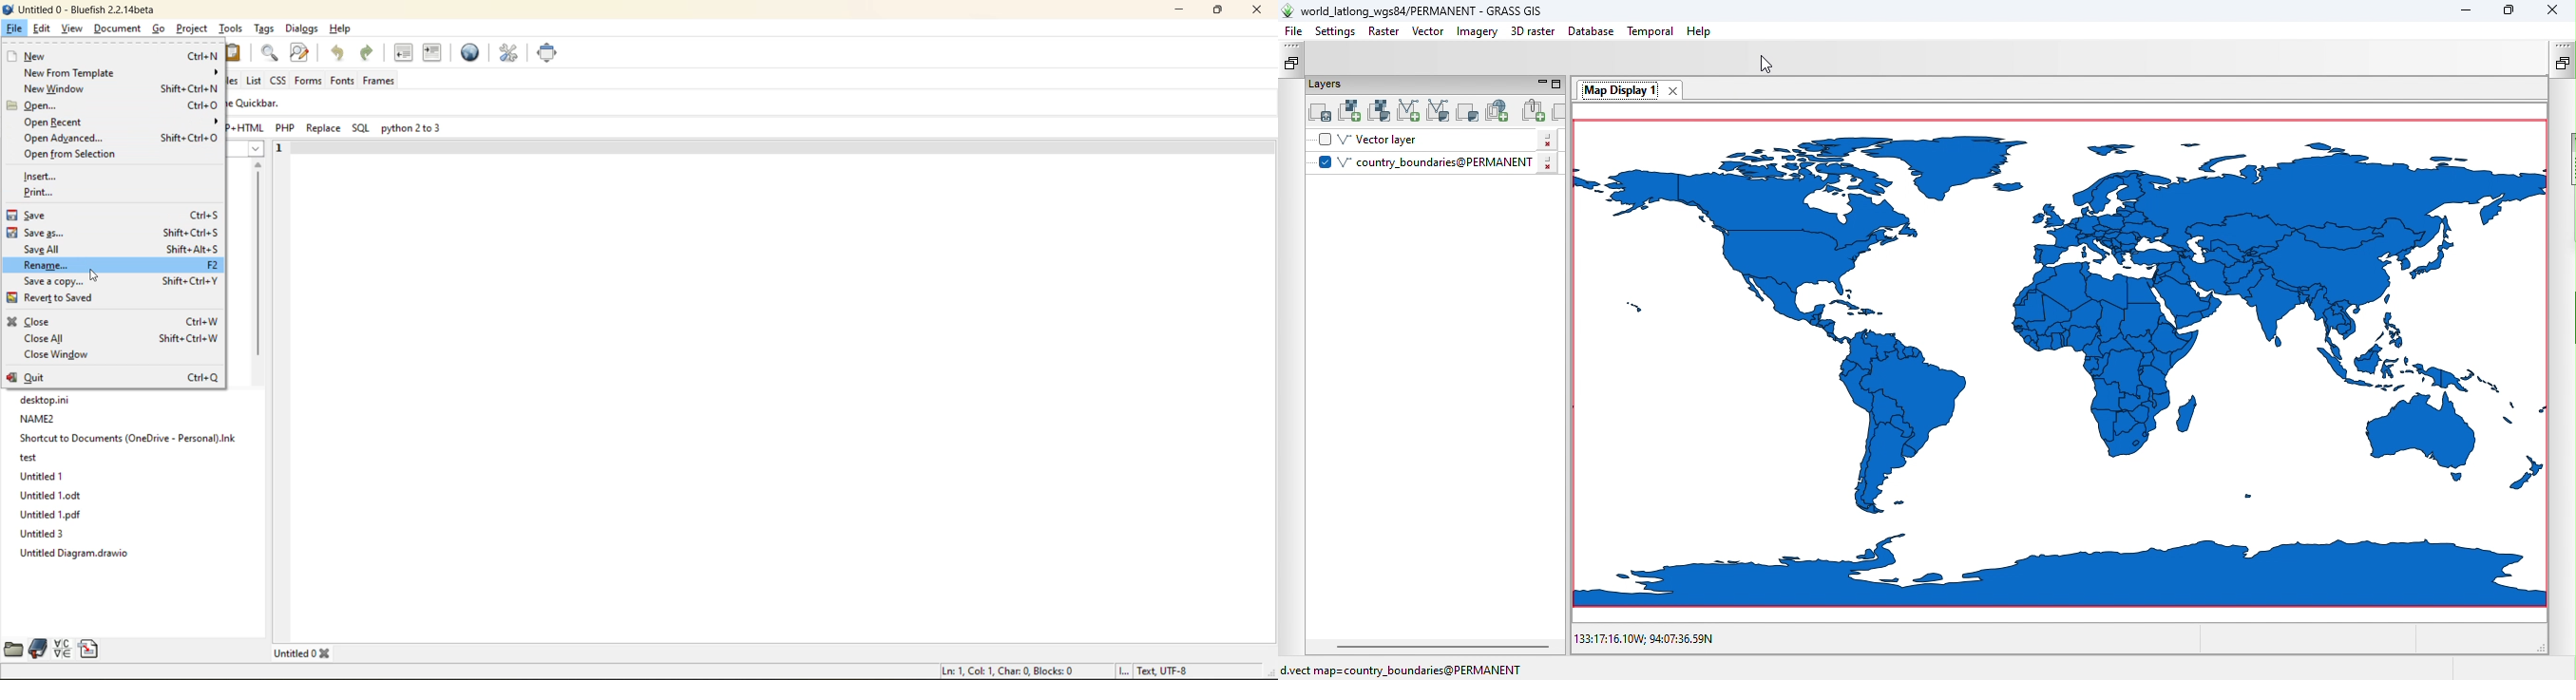 Image resolution: width=2576 pixels, height=700 pixels. Describe the element at coordinates (55, 282) in the screenshot. I see `save a copy` at that location.